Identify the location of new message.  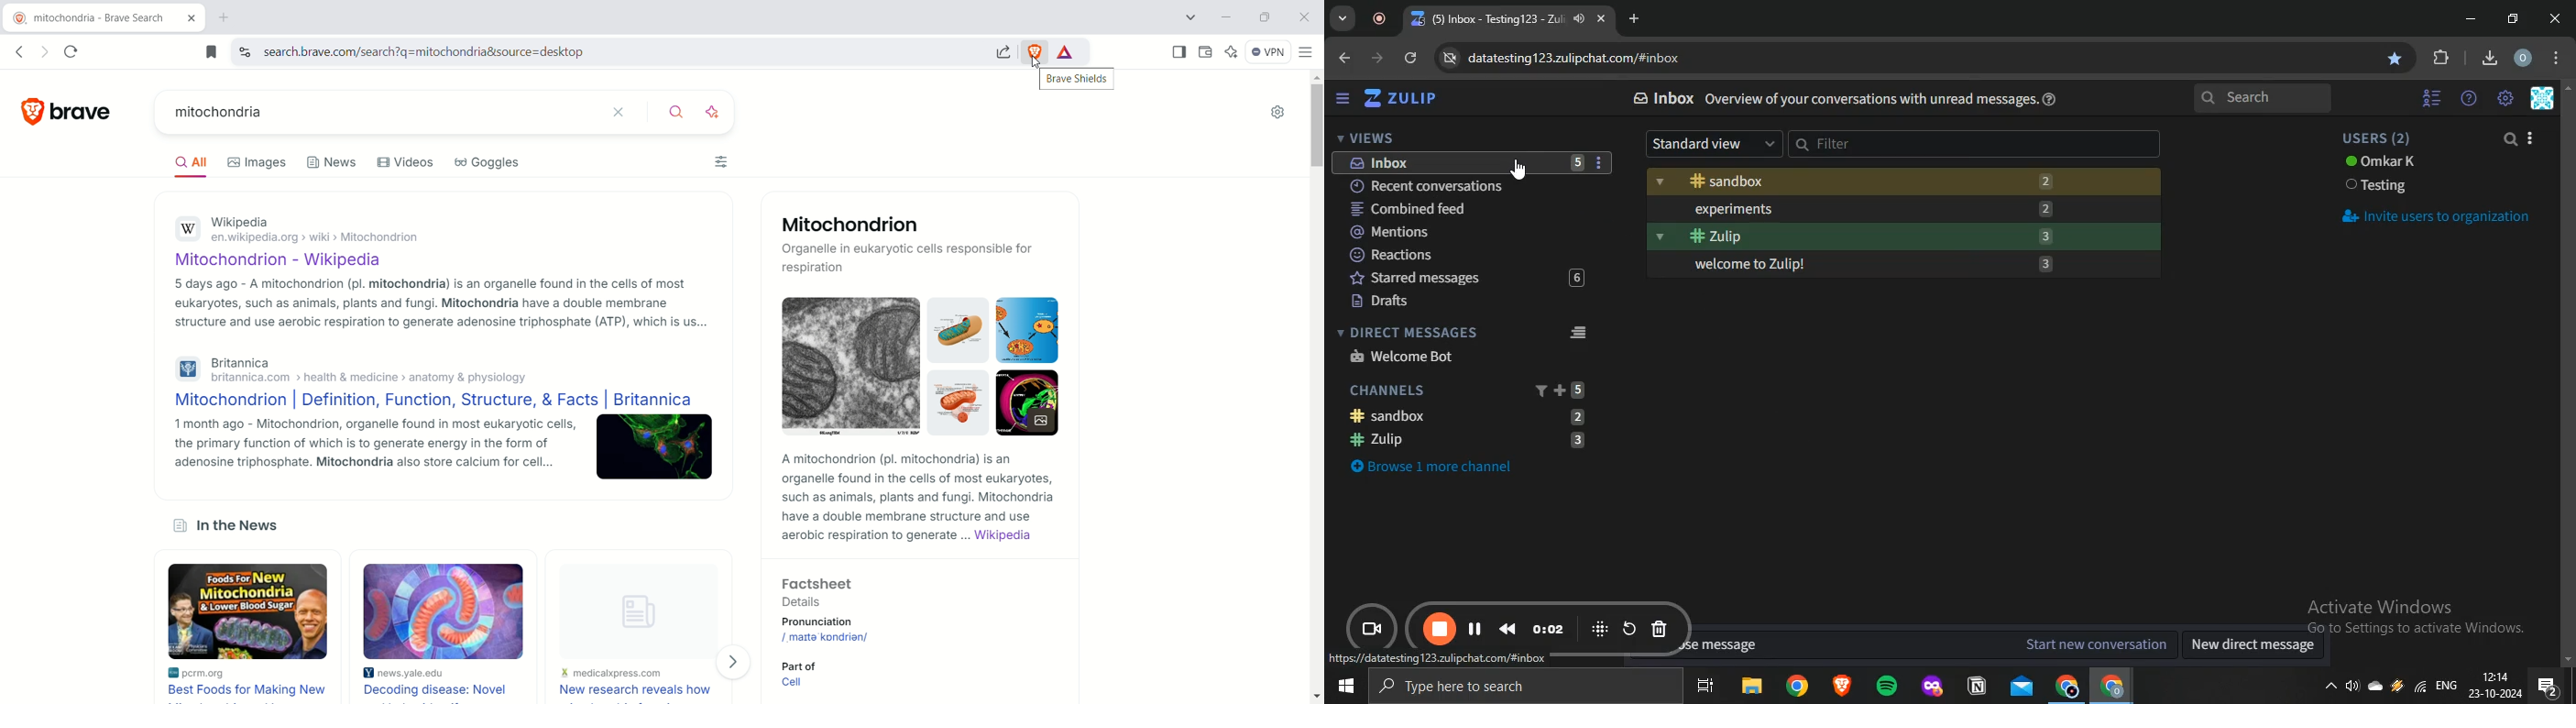
(1926, 644).